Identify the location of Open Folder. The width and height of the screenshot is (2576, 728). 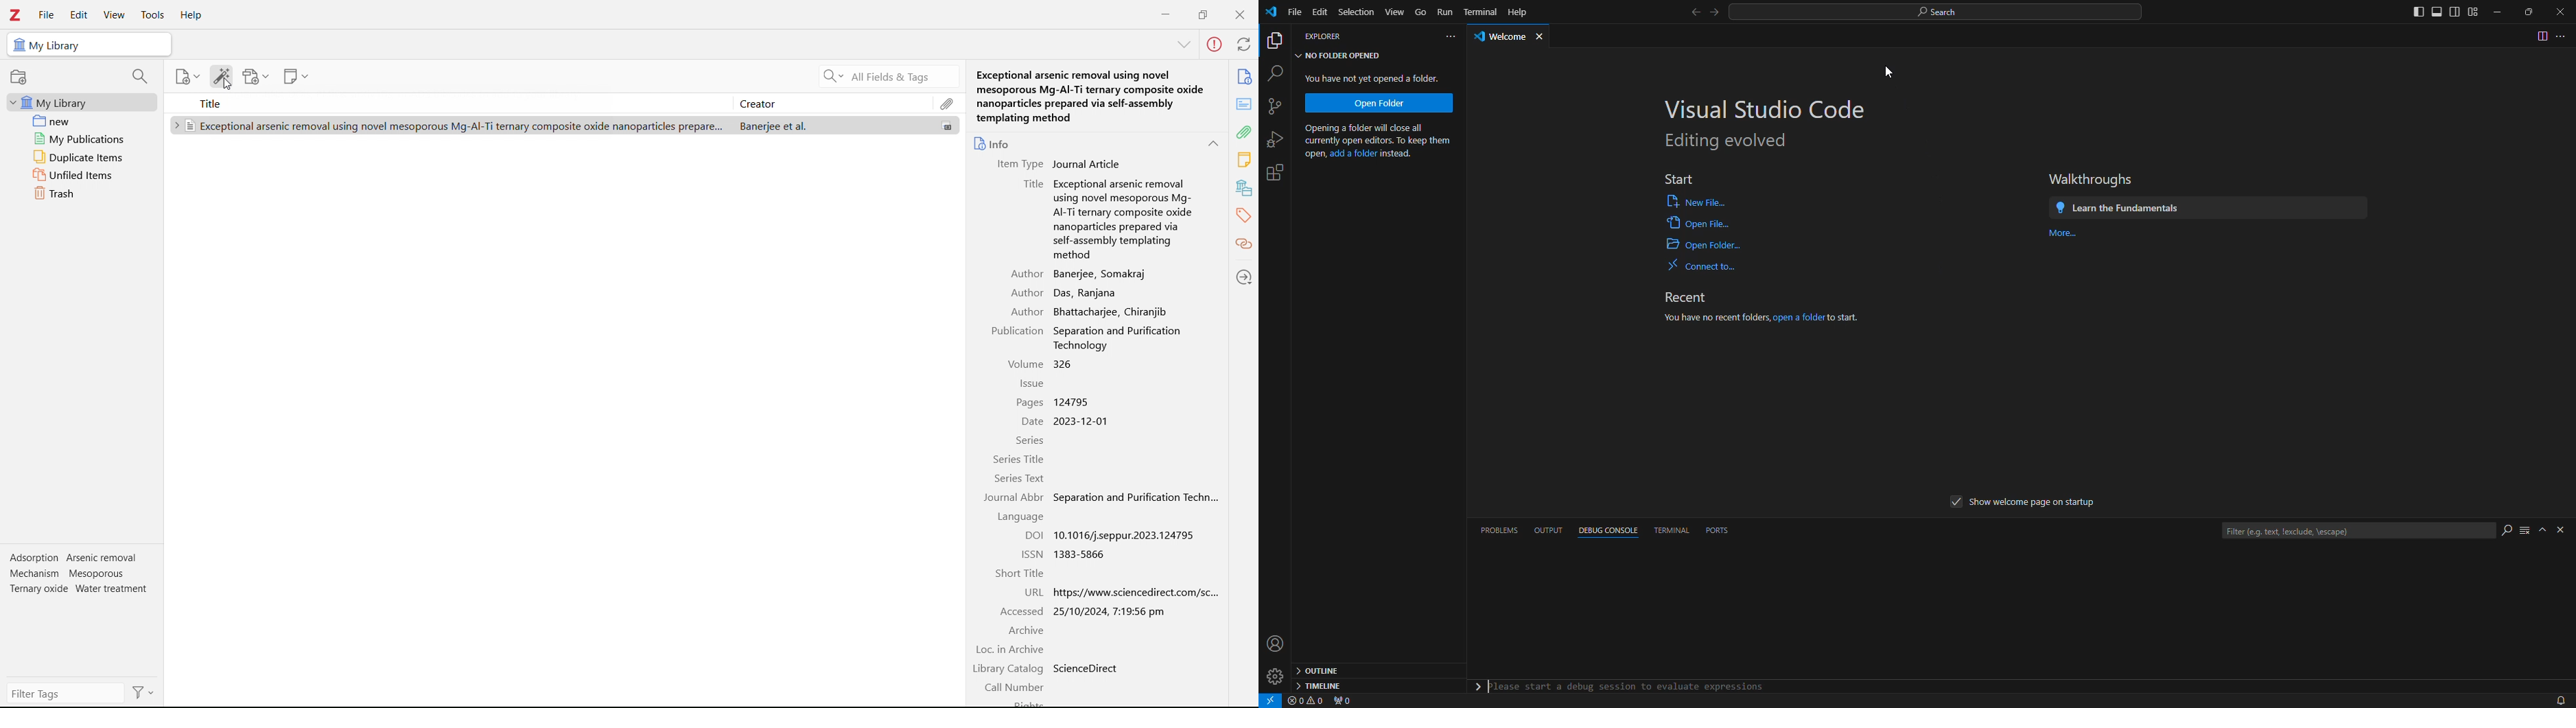
(1707, 247).